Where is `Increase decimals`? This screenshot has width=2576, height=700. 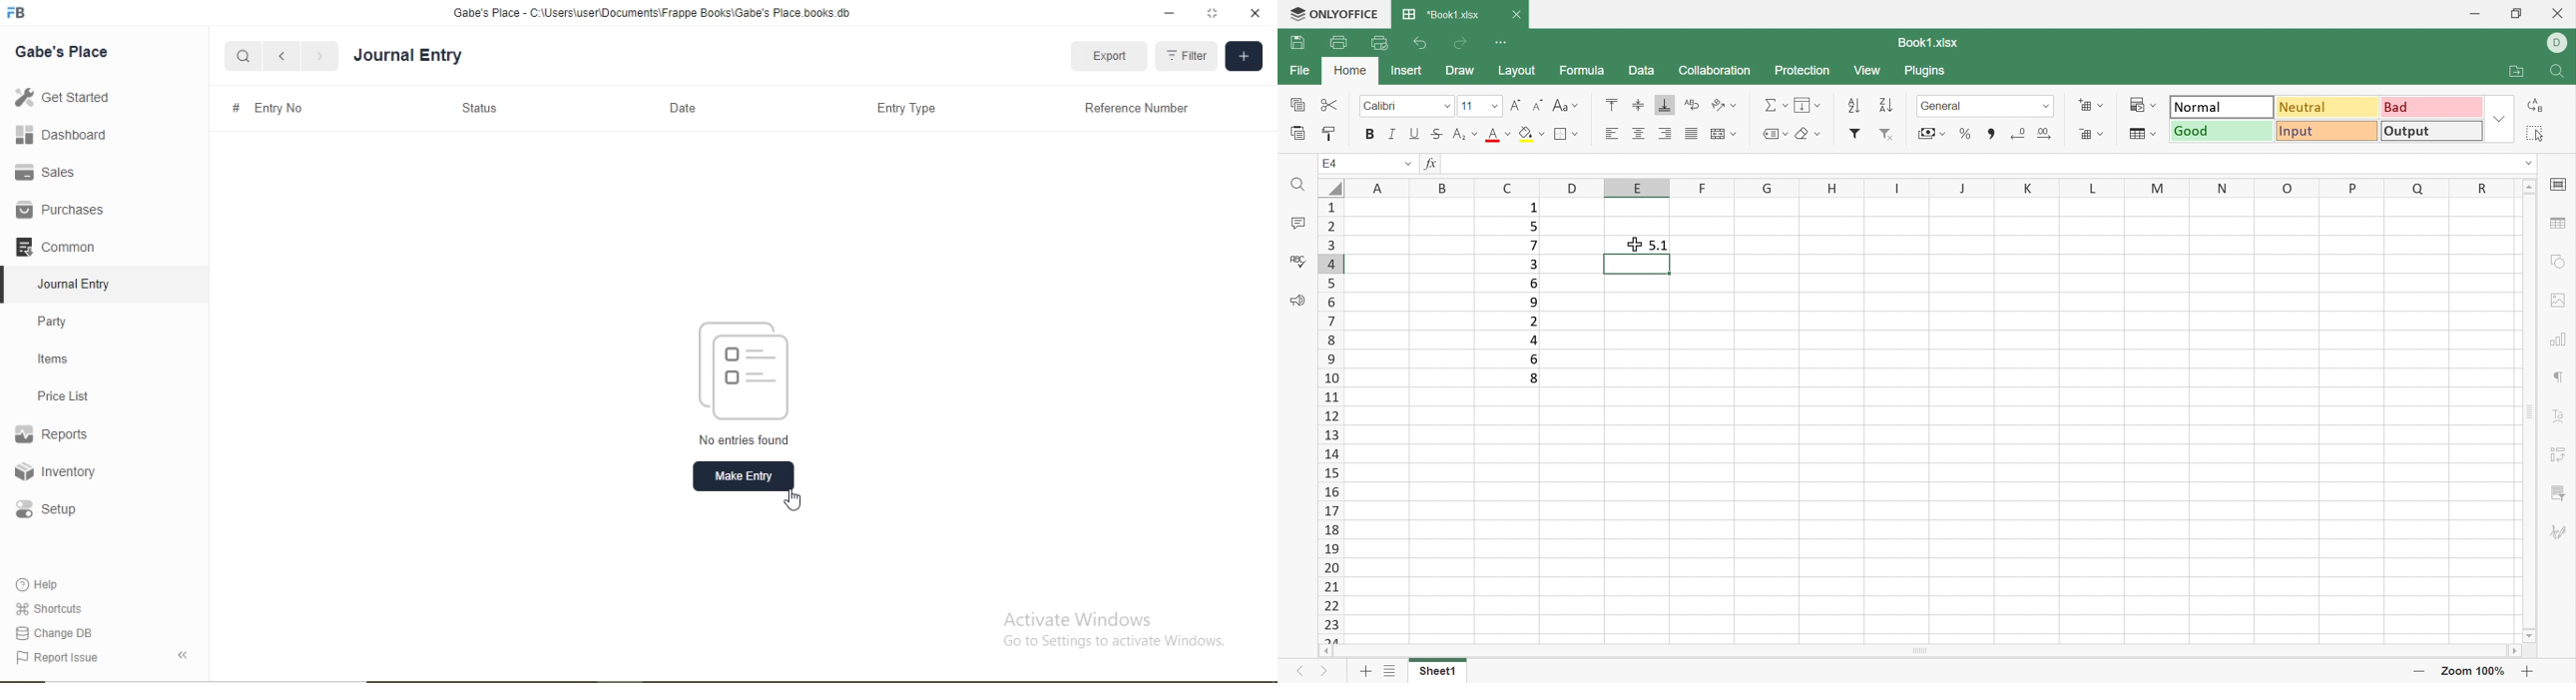 Increase decimals is located at coordinates (2053, 133).